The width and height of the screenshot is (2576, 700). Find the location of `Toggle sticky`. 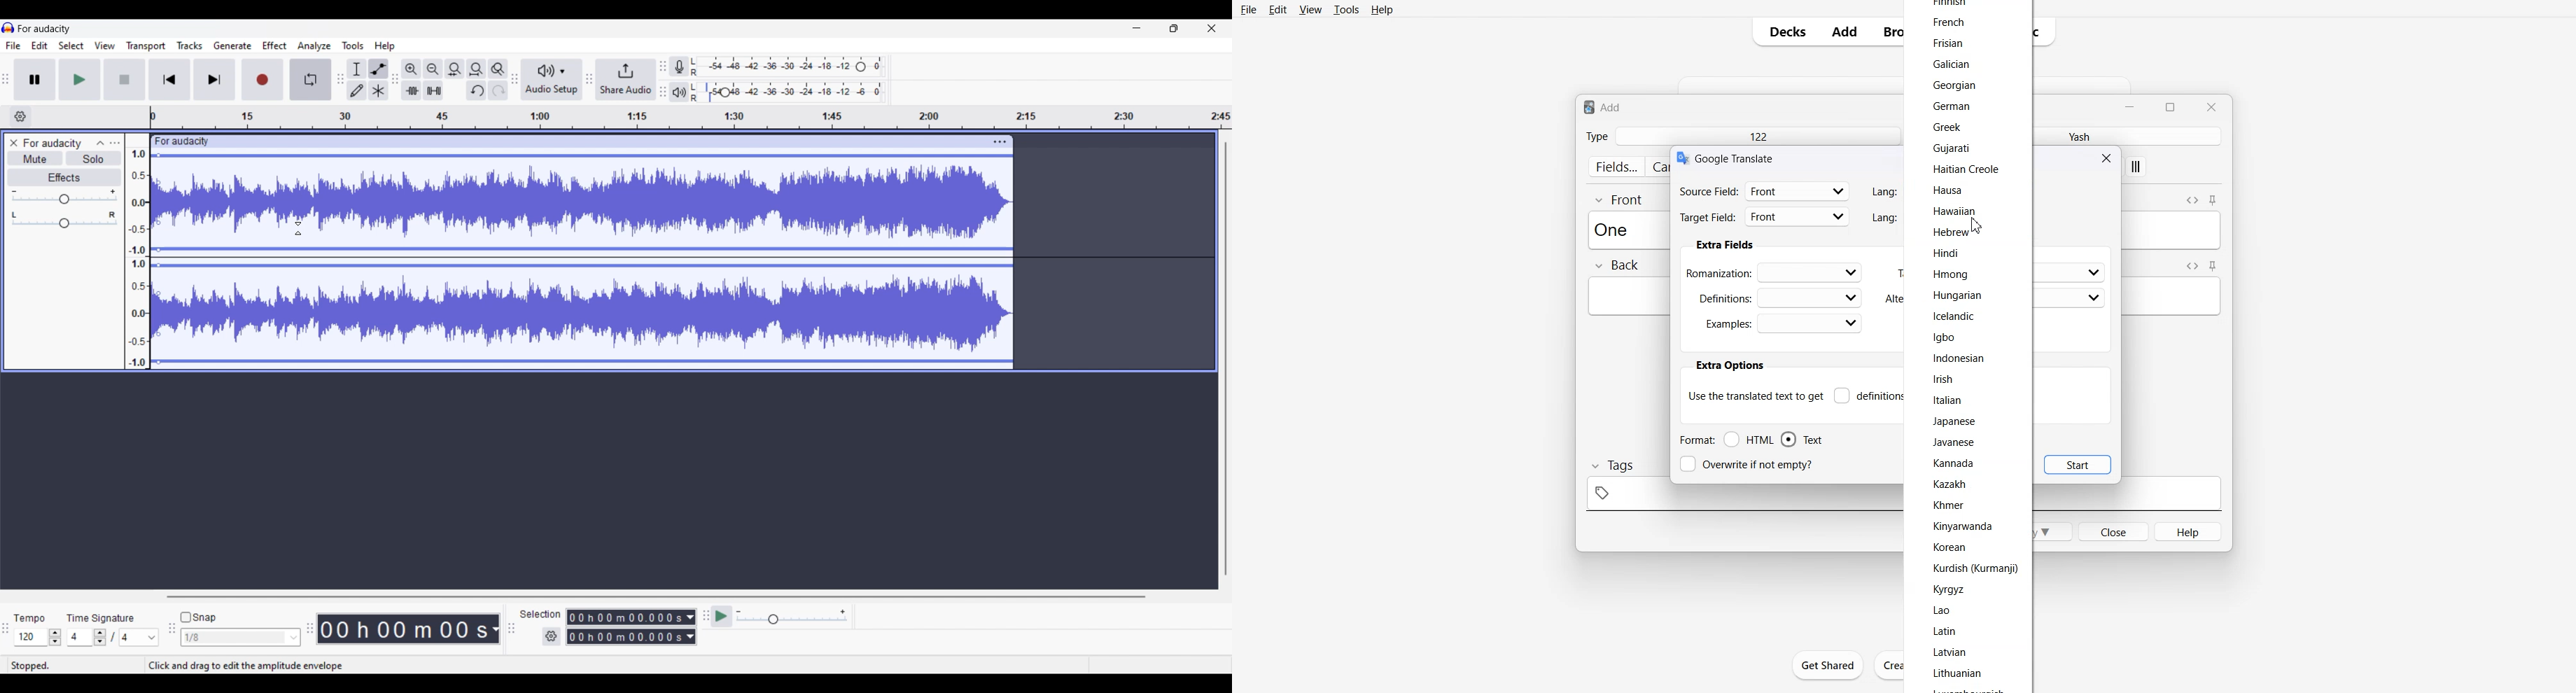

Toggle sticky is located at coordinates (2213, 266).